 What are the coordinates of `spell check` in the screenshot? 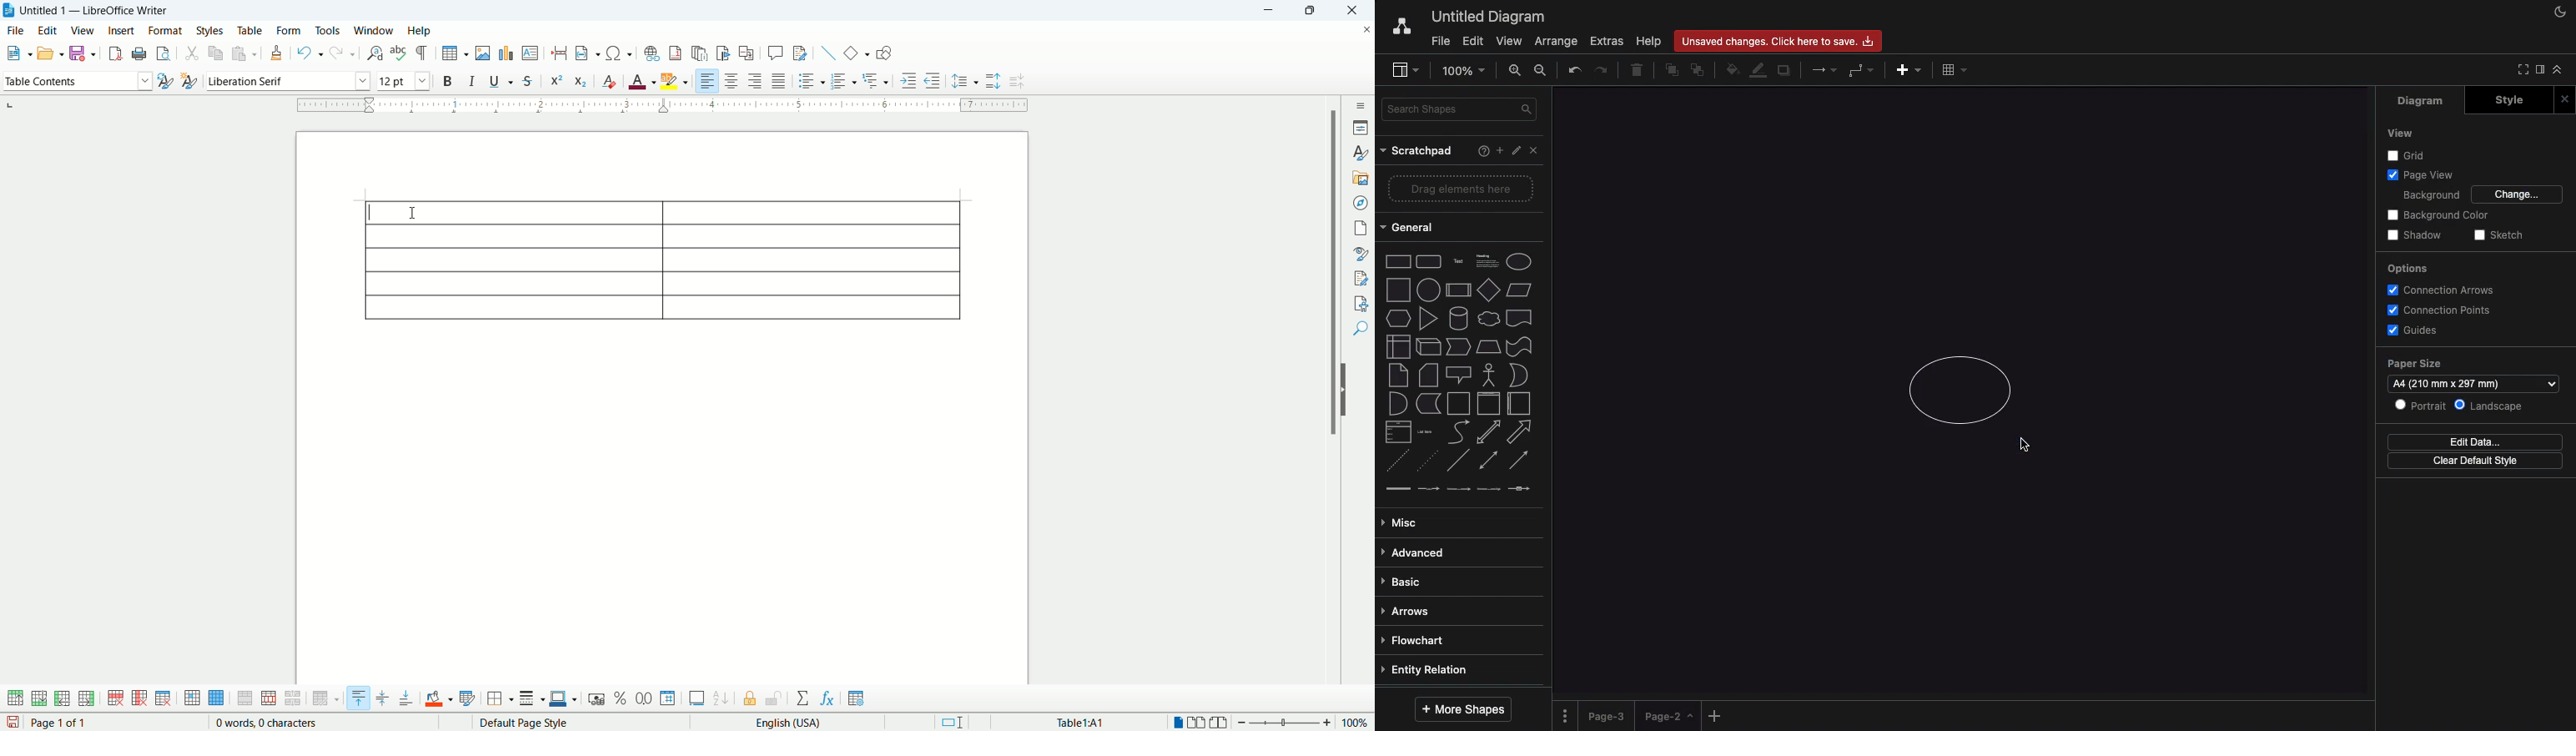 It's located at (400, 52).